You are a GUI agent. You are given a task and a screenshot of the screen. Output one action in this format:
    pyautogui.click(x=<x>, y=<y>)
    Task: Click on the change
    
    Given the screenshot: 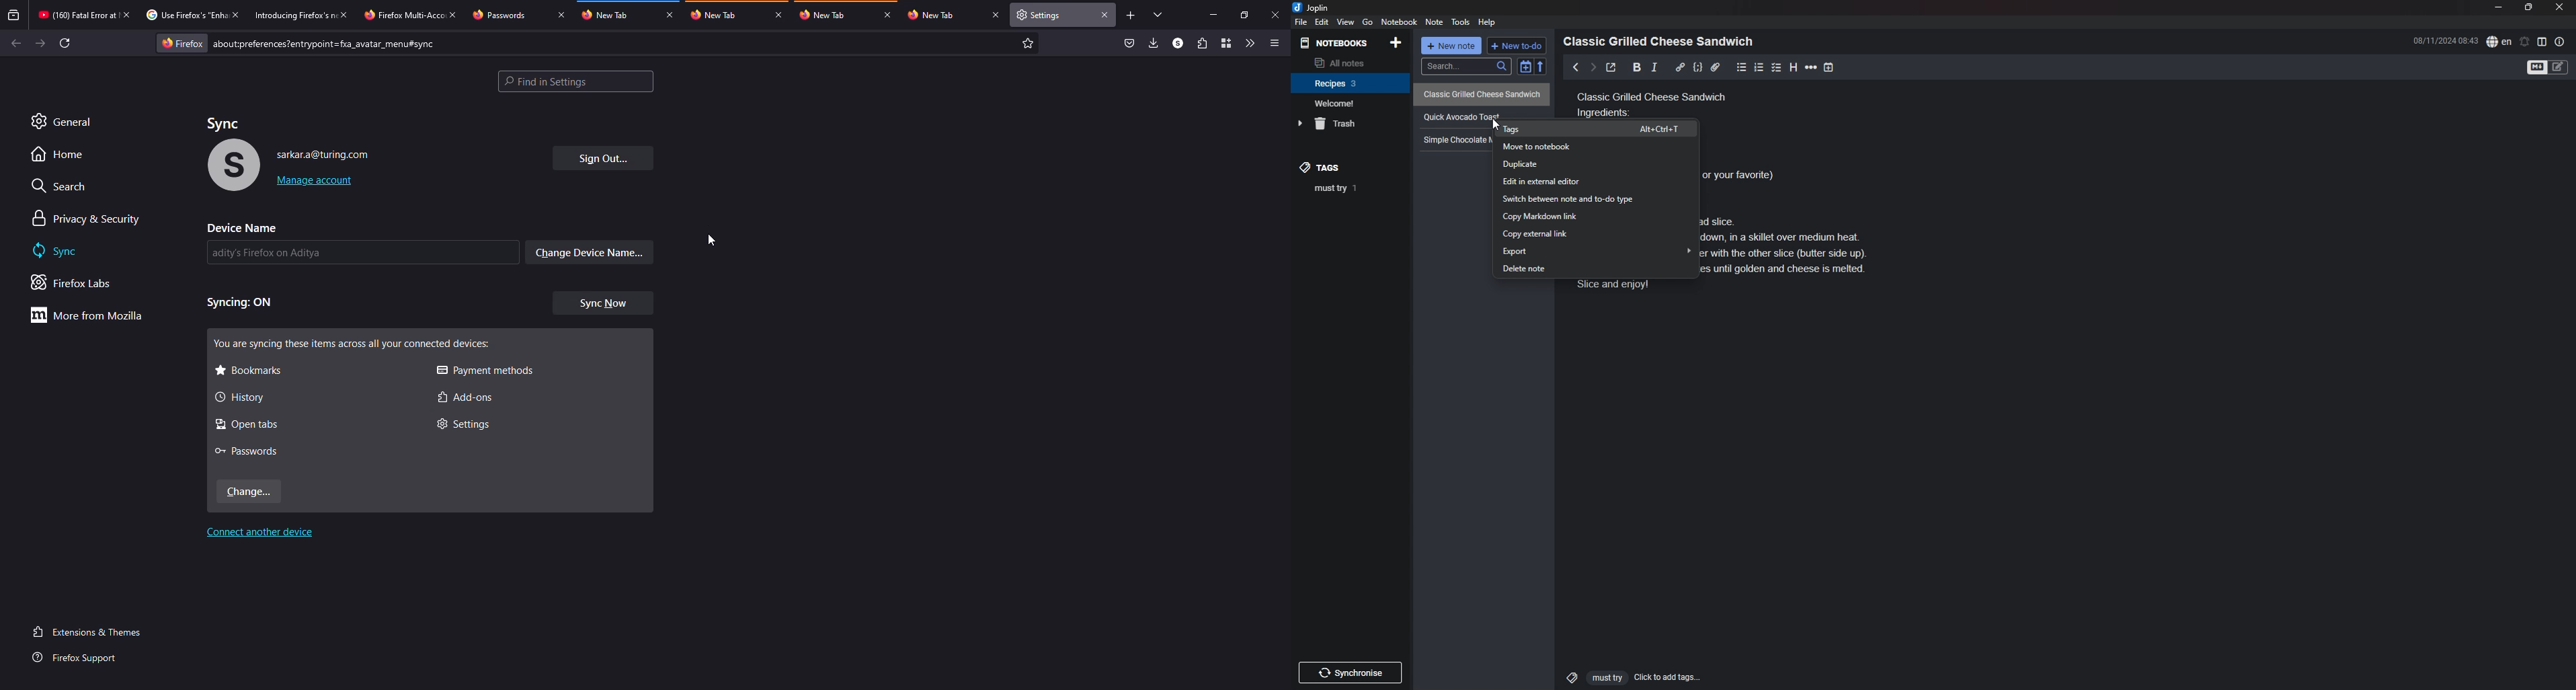 What is the action you would take?
    pyautogui.click(x=590, y=252)
    